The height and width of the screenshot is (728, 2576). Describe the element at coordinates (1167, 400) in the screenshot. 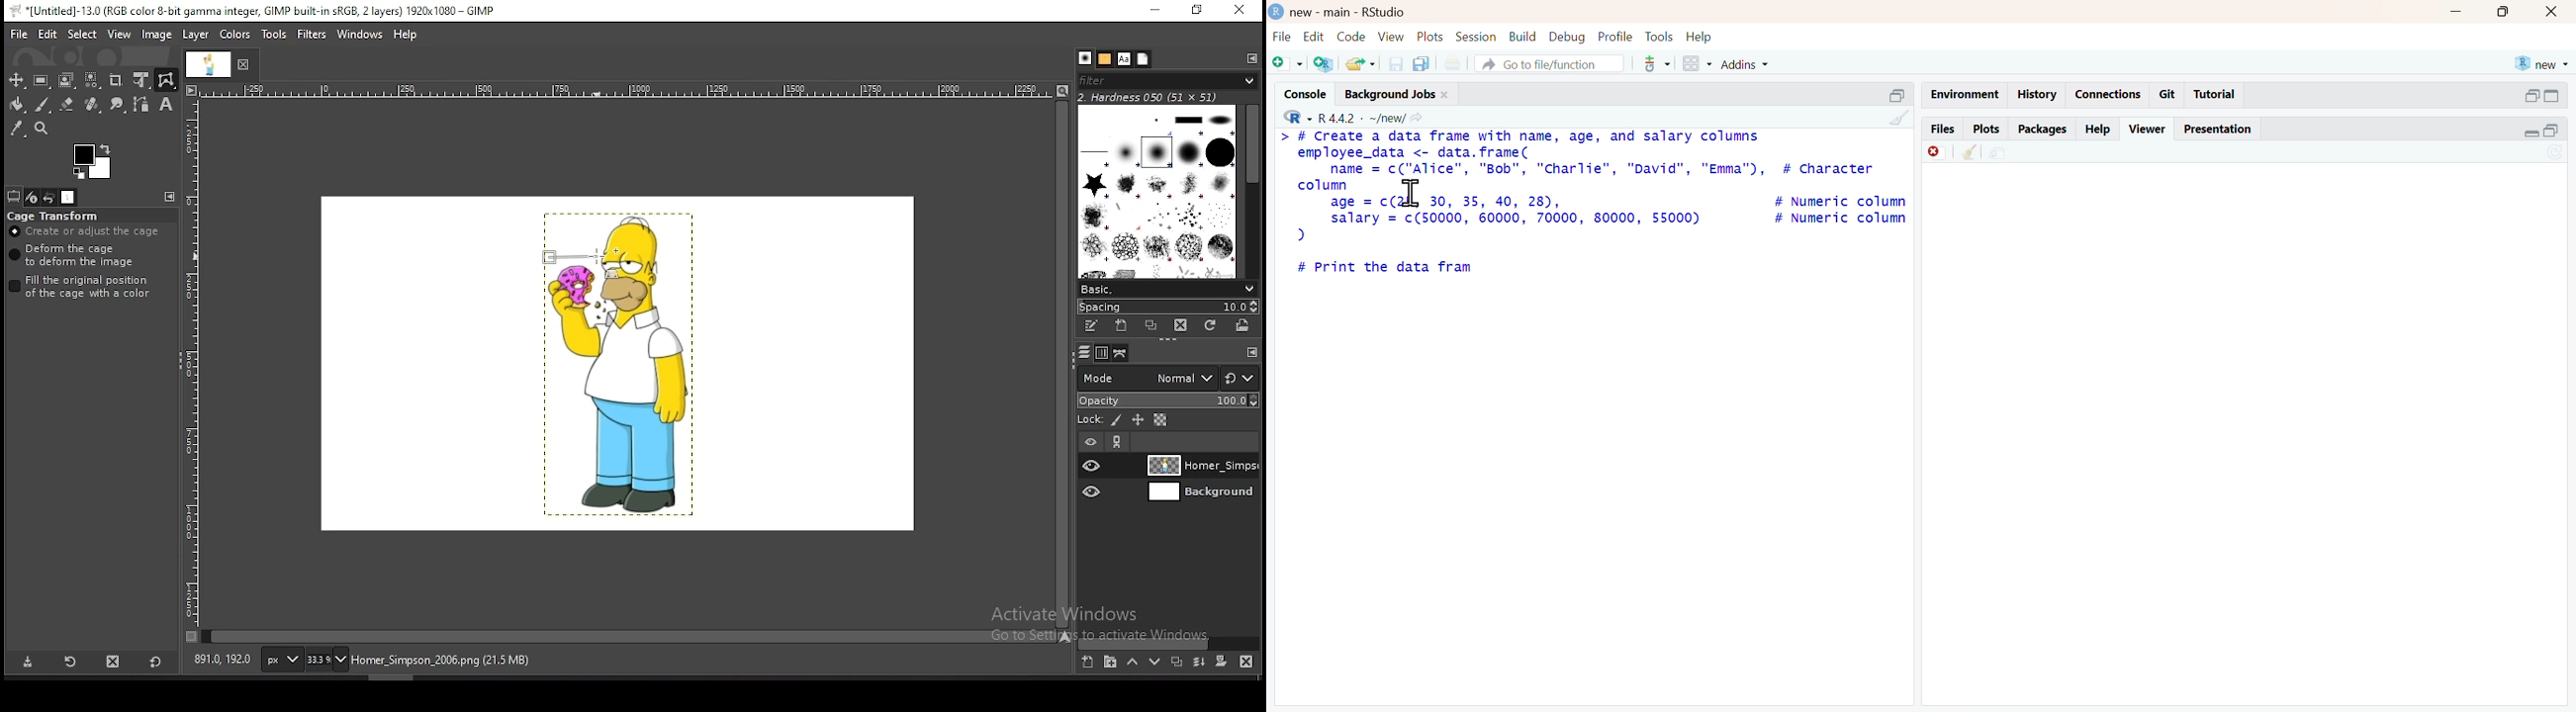

I see `opacity` at that location.